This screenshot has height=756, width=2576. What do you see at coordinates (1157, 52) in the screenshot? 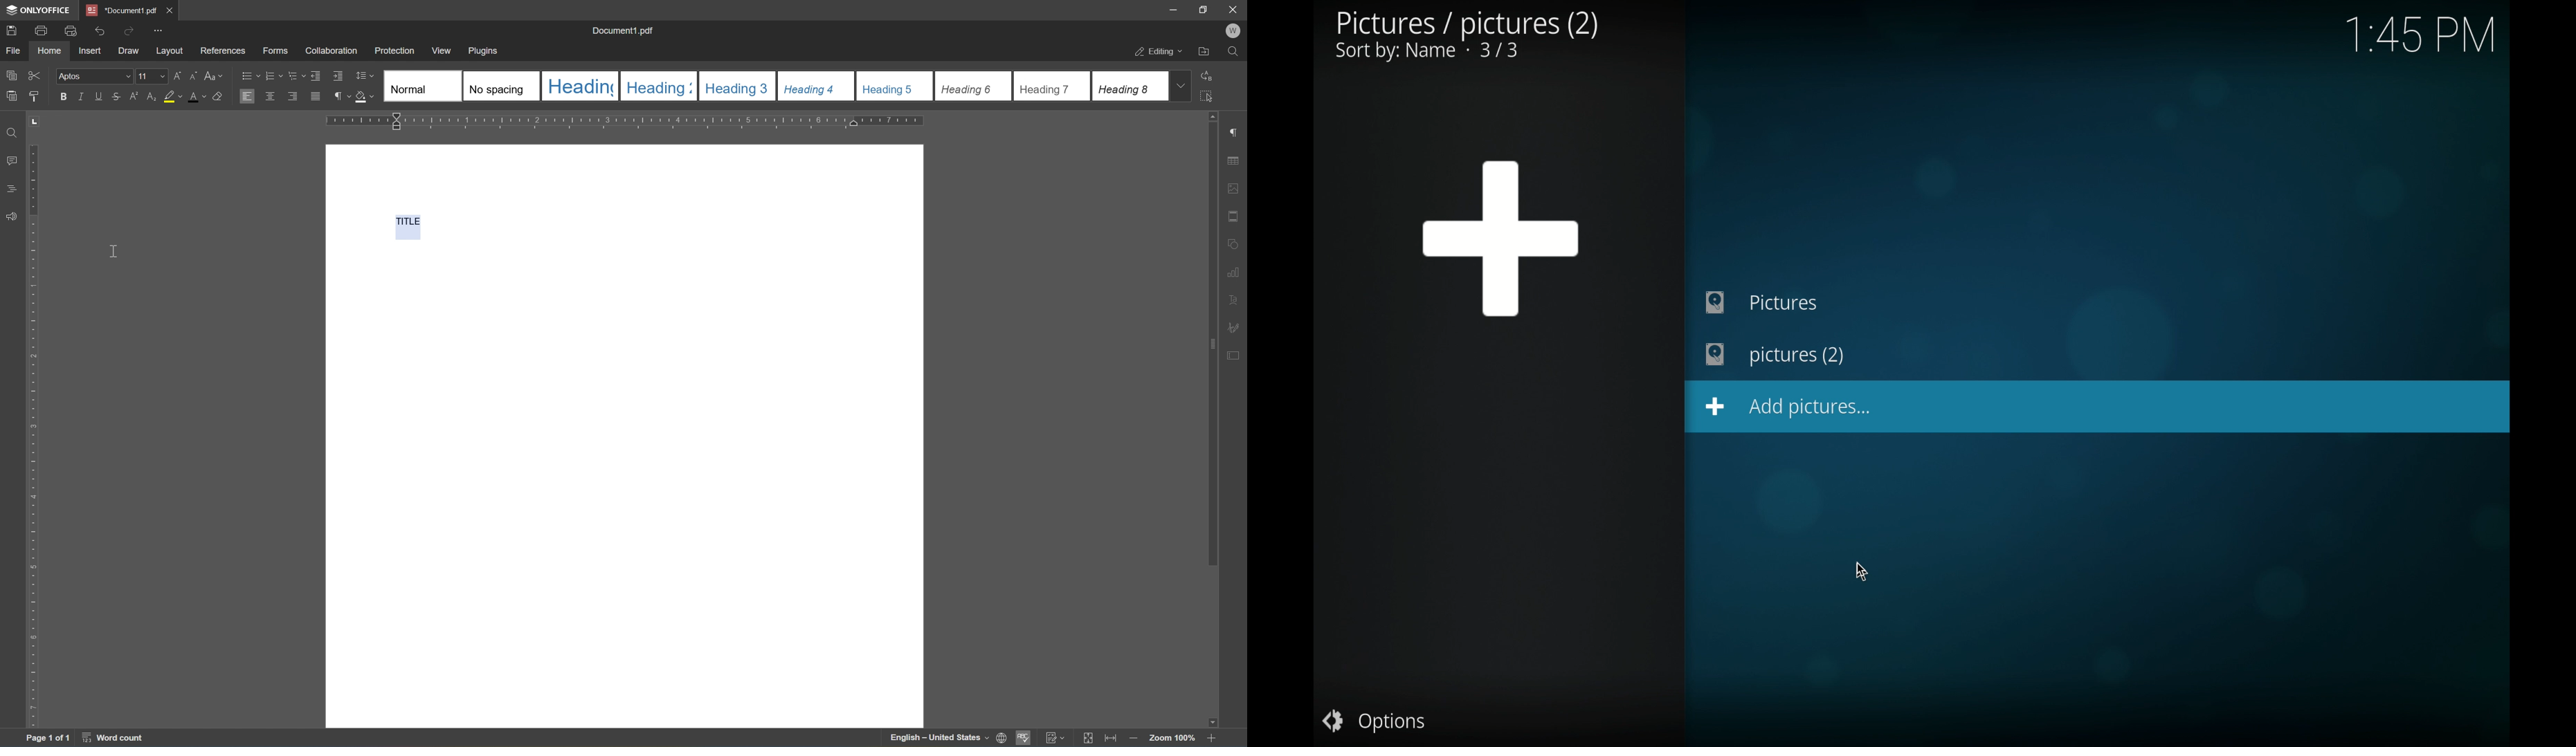
I see `editing` at bounding box center [1157, 52].